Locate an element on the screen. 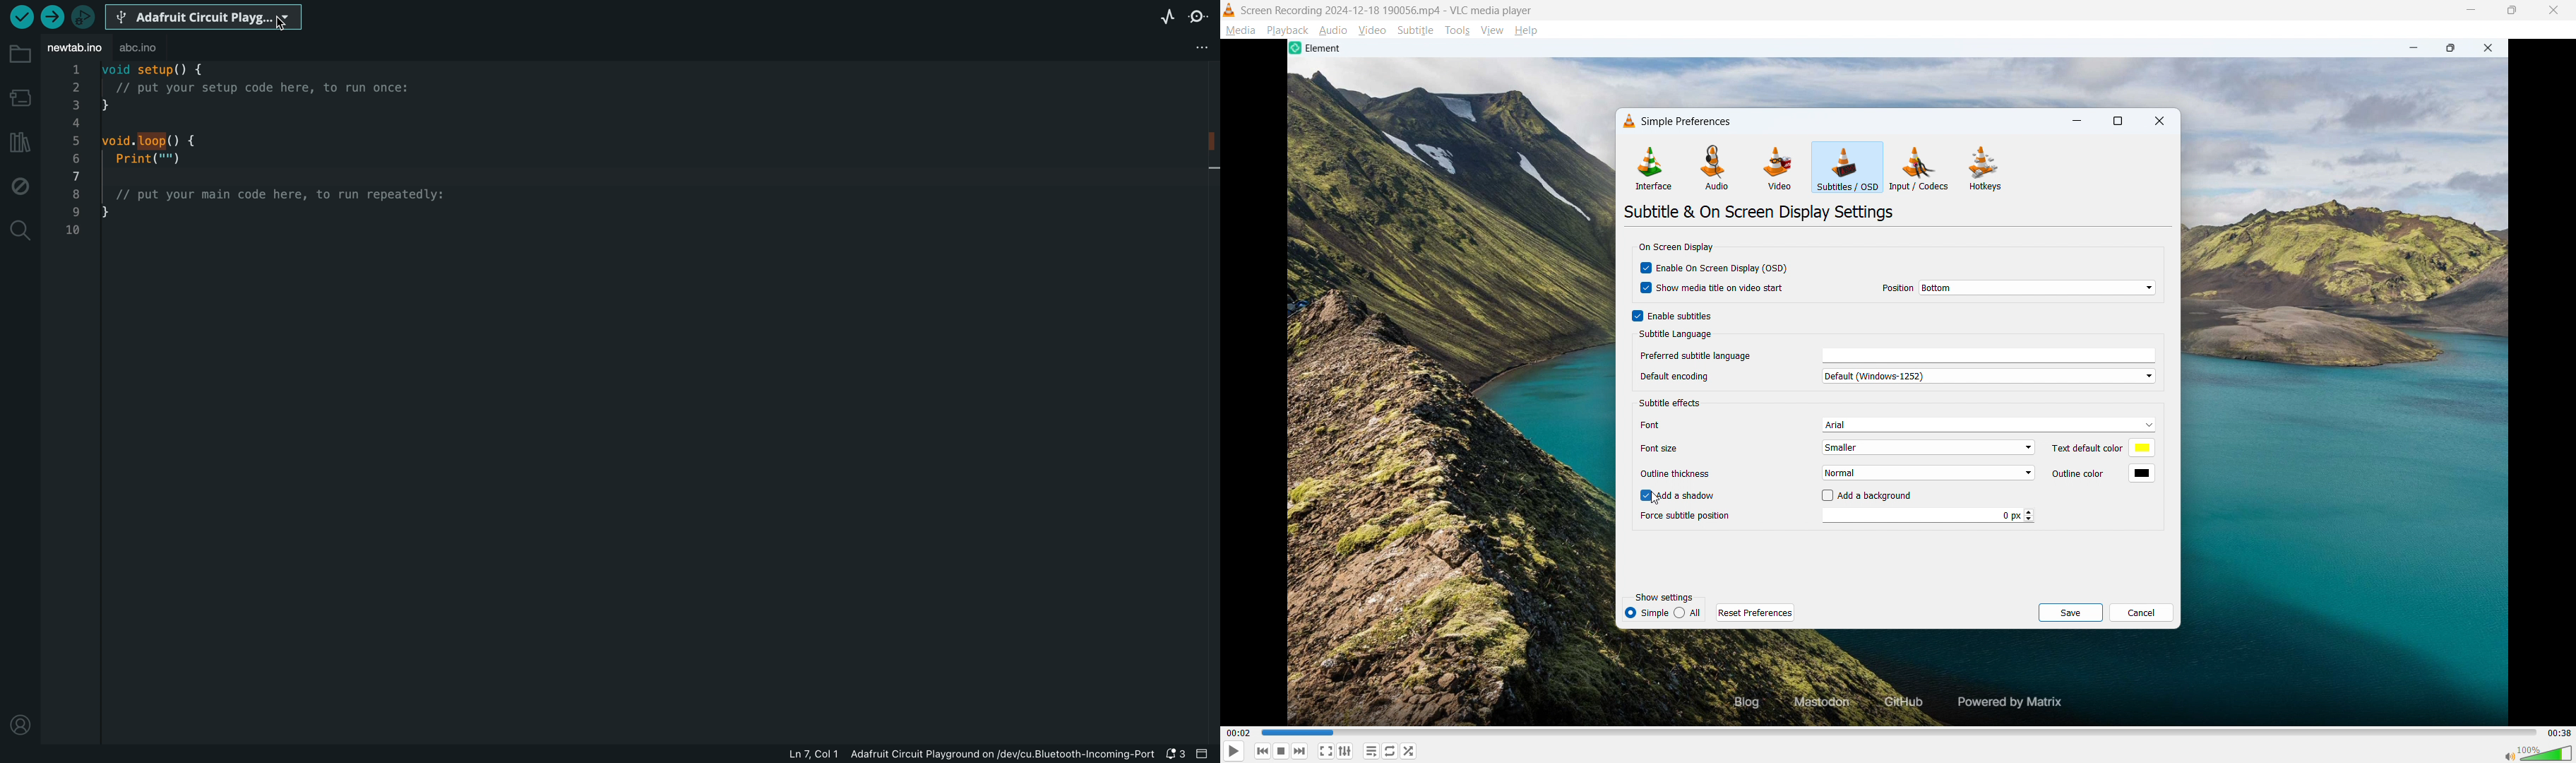  Stop playing  is located at coordinates (1281, 751).